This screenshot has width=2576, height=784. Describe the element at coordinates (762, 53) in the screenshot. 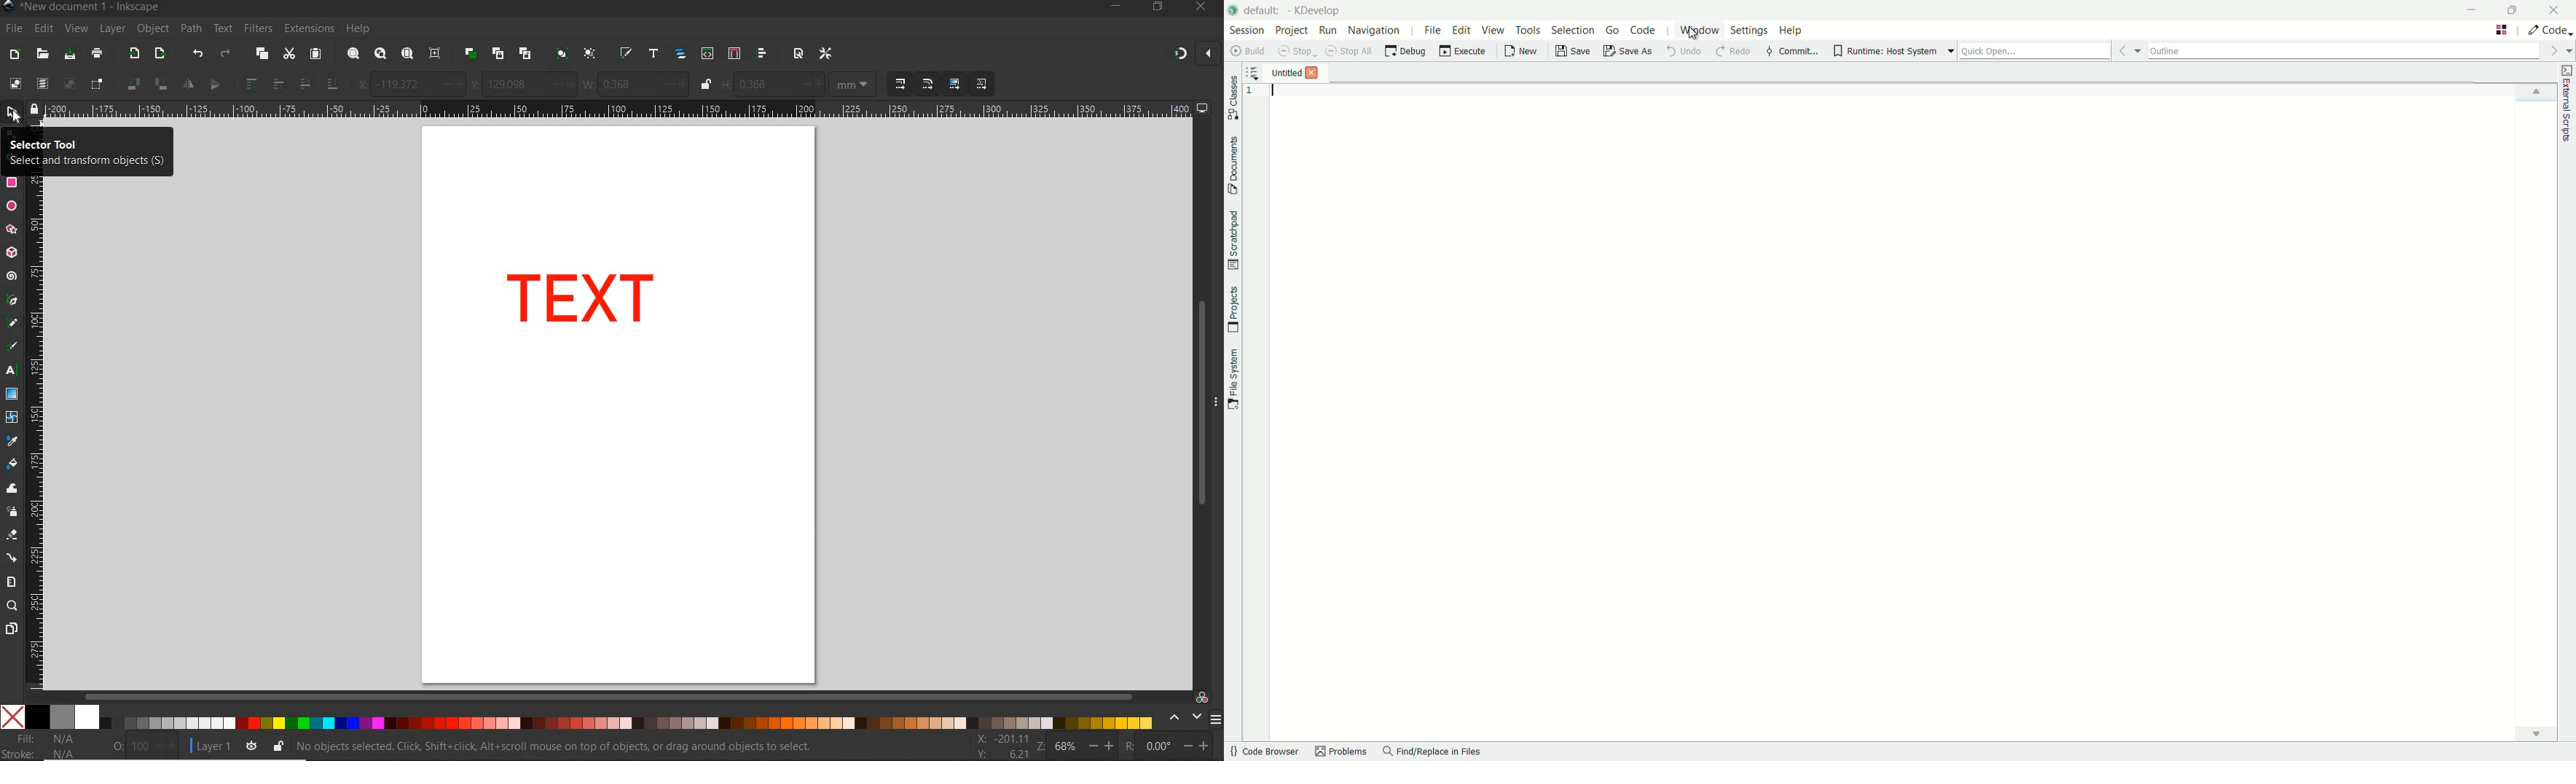

I see `OPEN ALIGN AND DISTRIBUTE` at that location.